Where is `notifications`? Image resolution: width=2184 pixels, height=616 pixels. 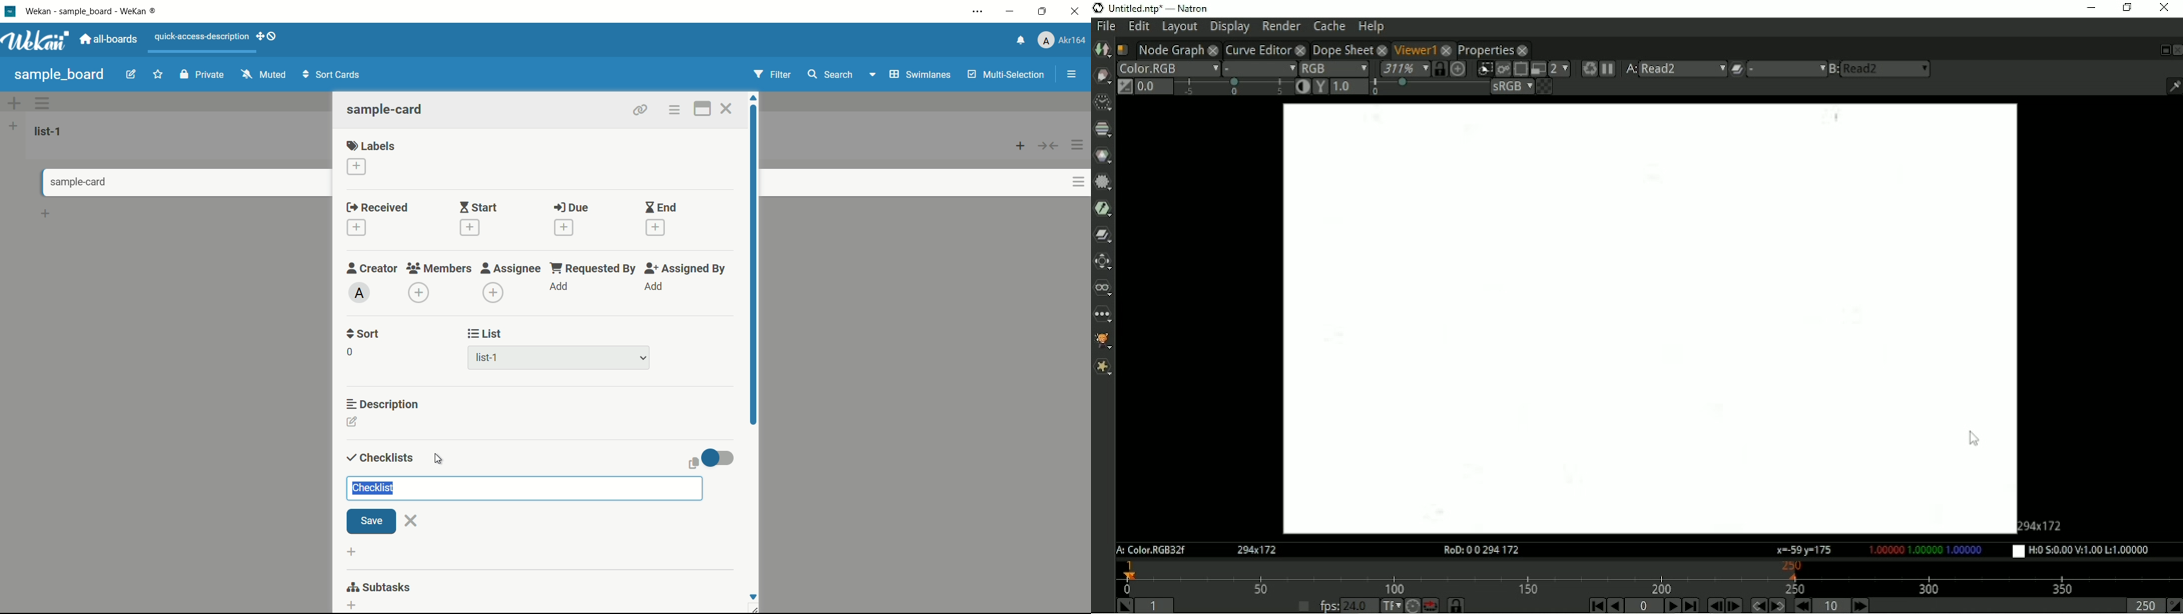
notifications is located at coordinates (1019, 39).